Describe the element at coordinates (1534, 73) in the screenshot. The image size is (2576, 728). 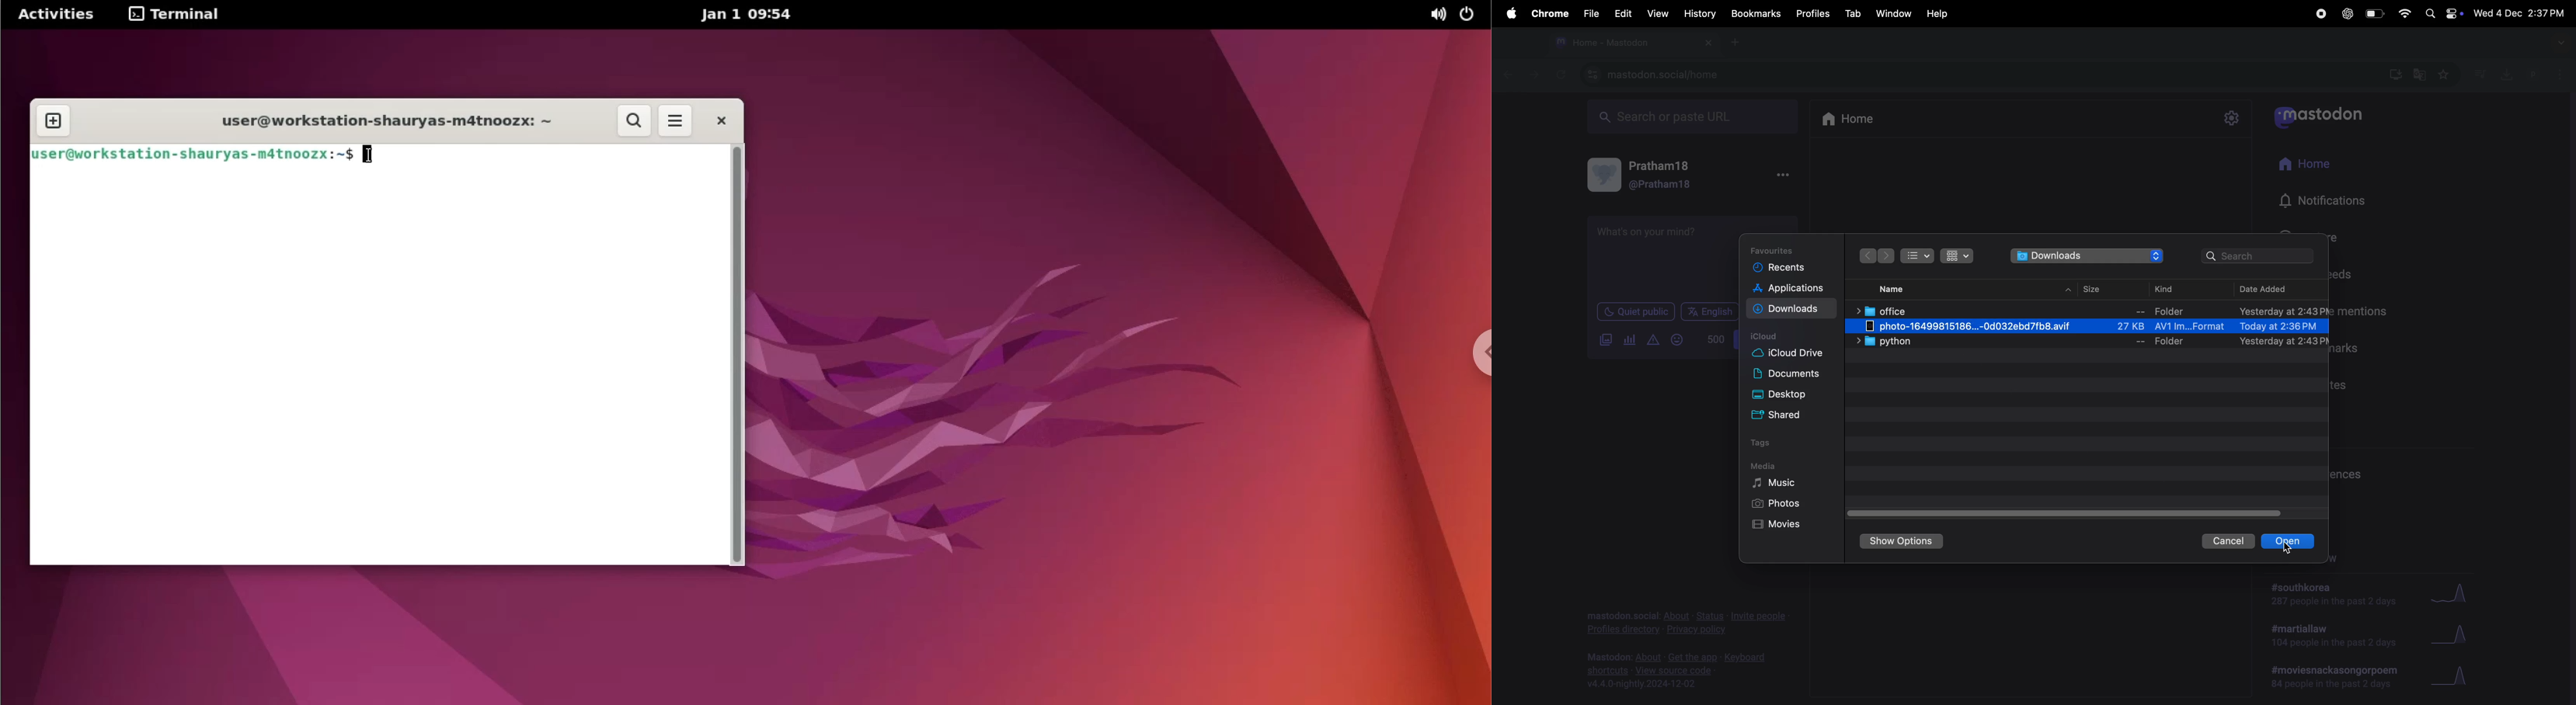
I see `forward` at that location.